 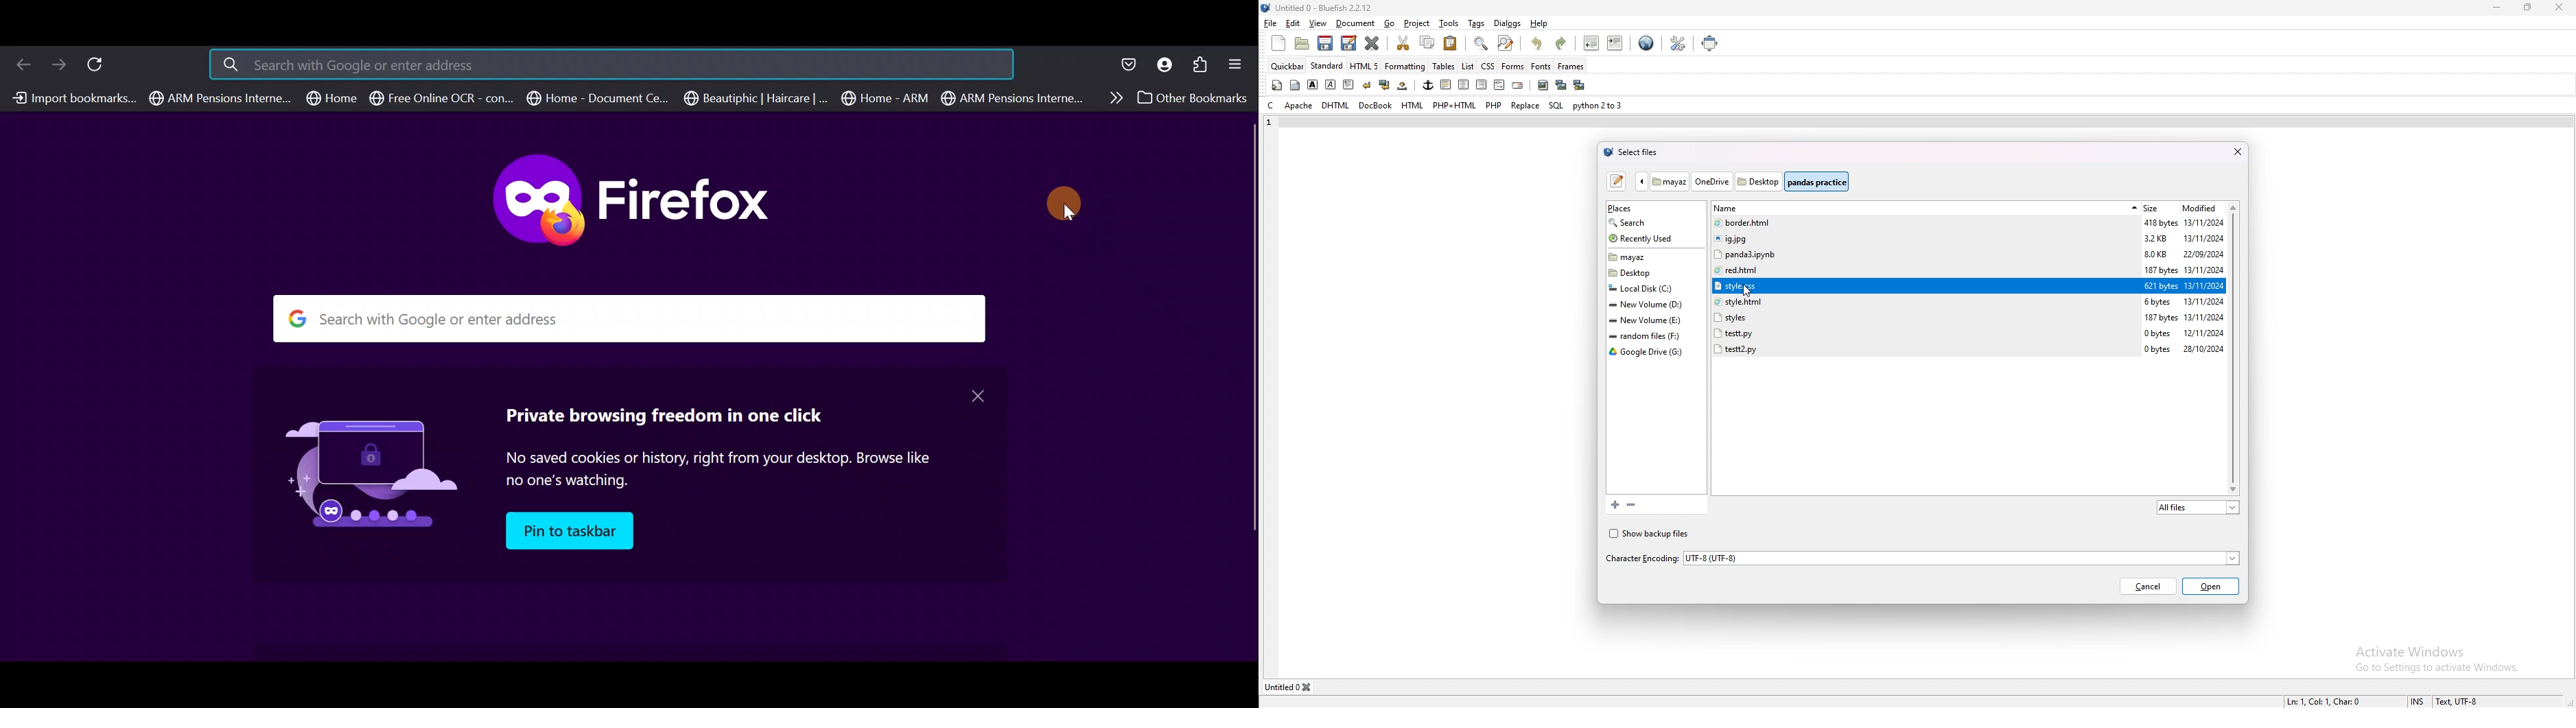 What do you see at coordinates (2420, 701) in the screenshot?
I see `INS` at bounding box center [2420, 701].